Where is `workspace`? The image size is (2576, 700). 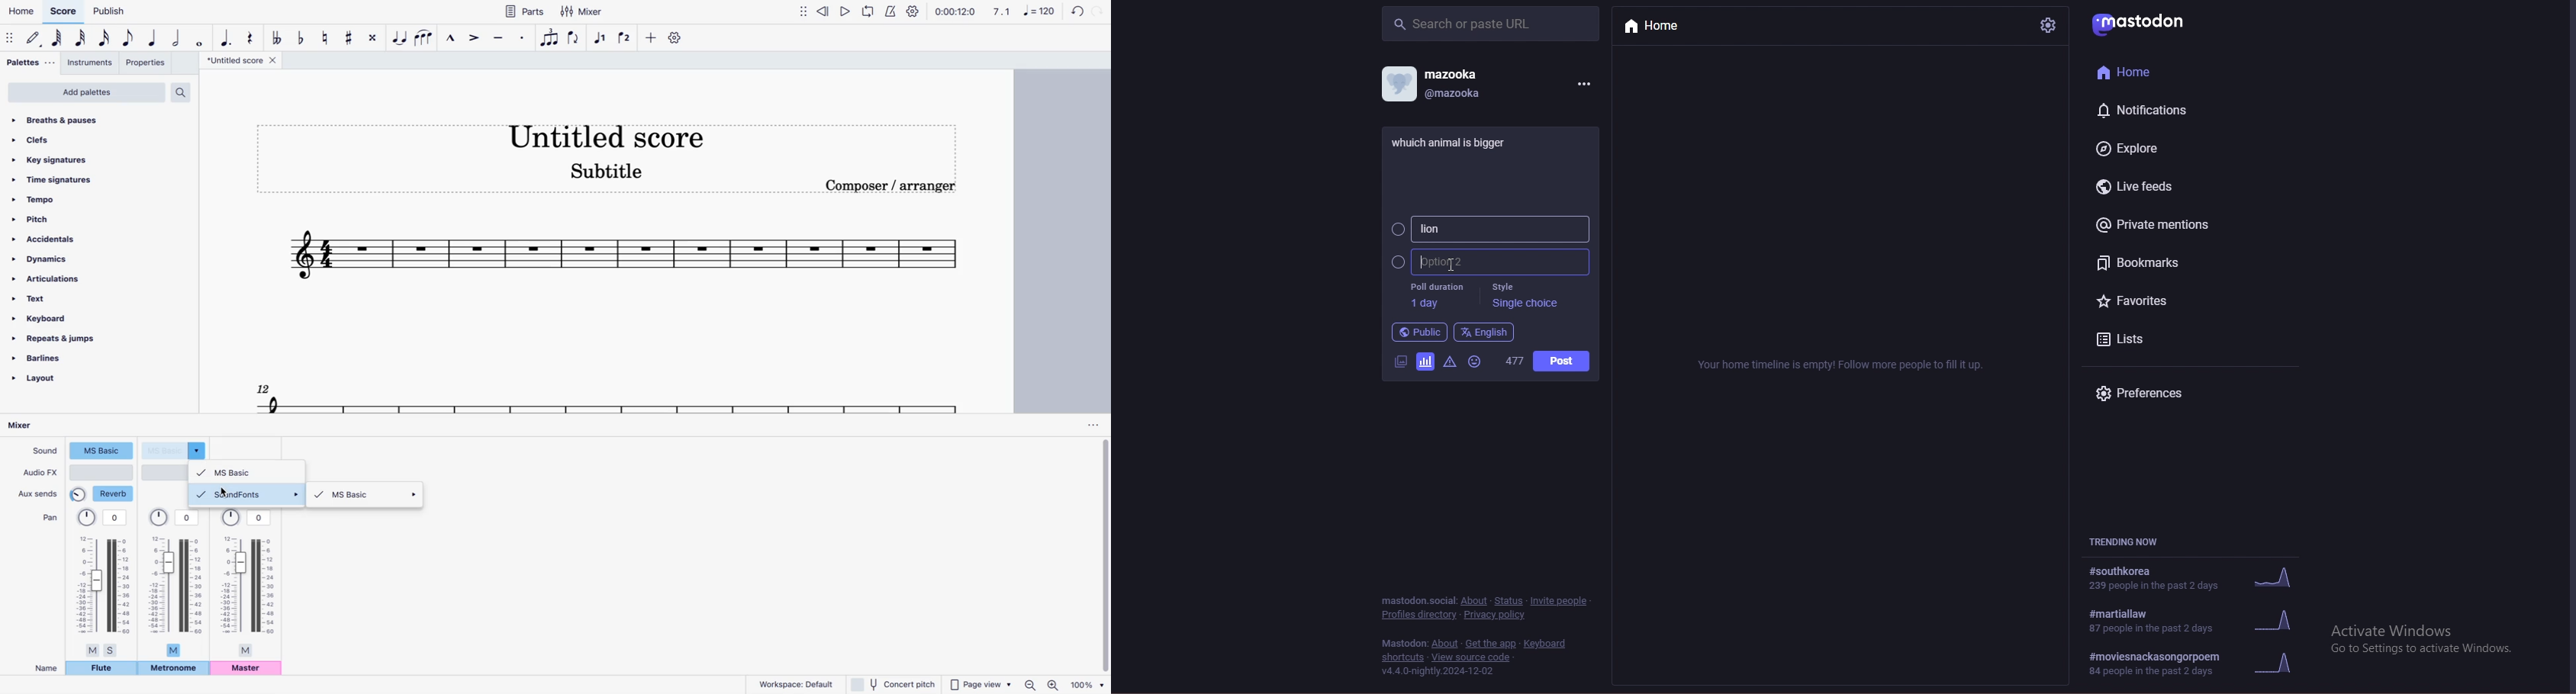 workspace is located at coordinates (796, 683).